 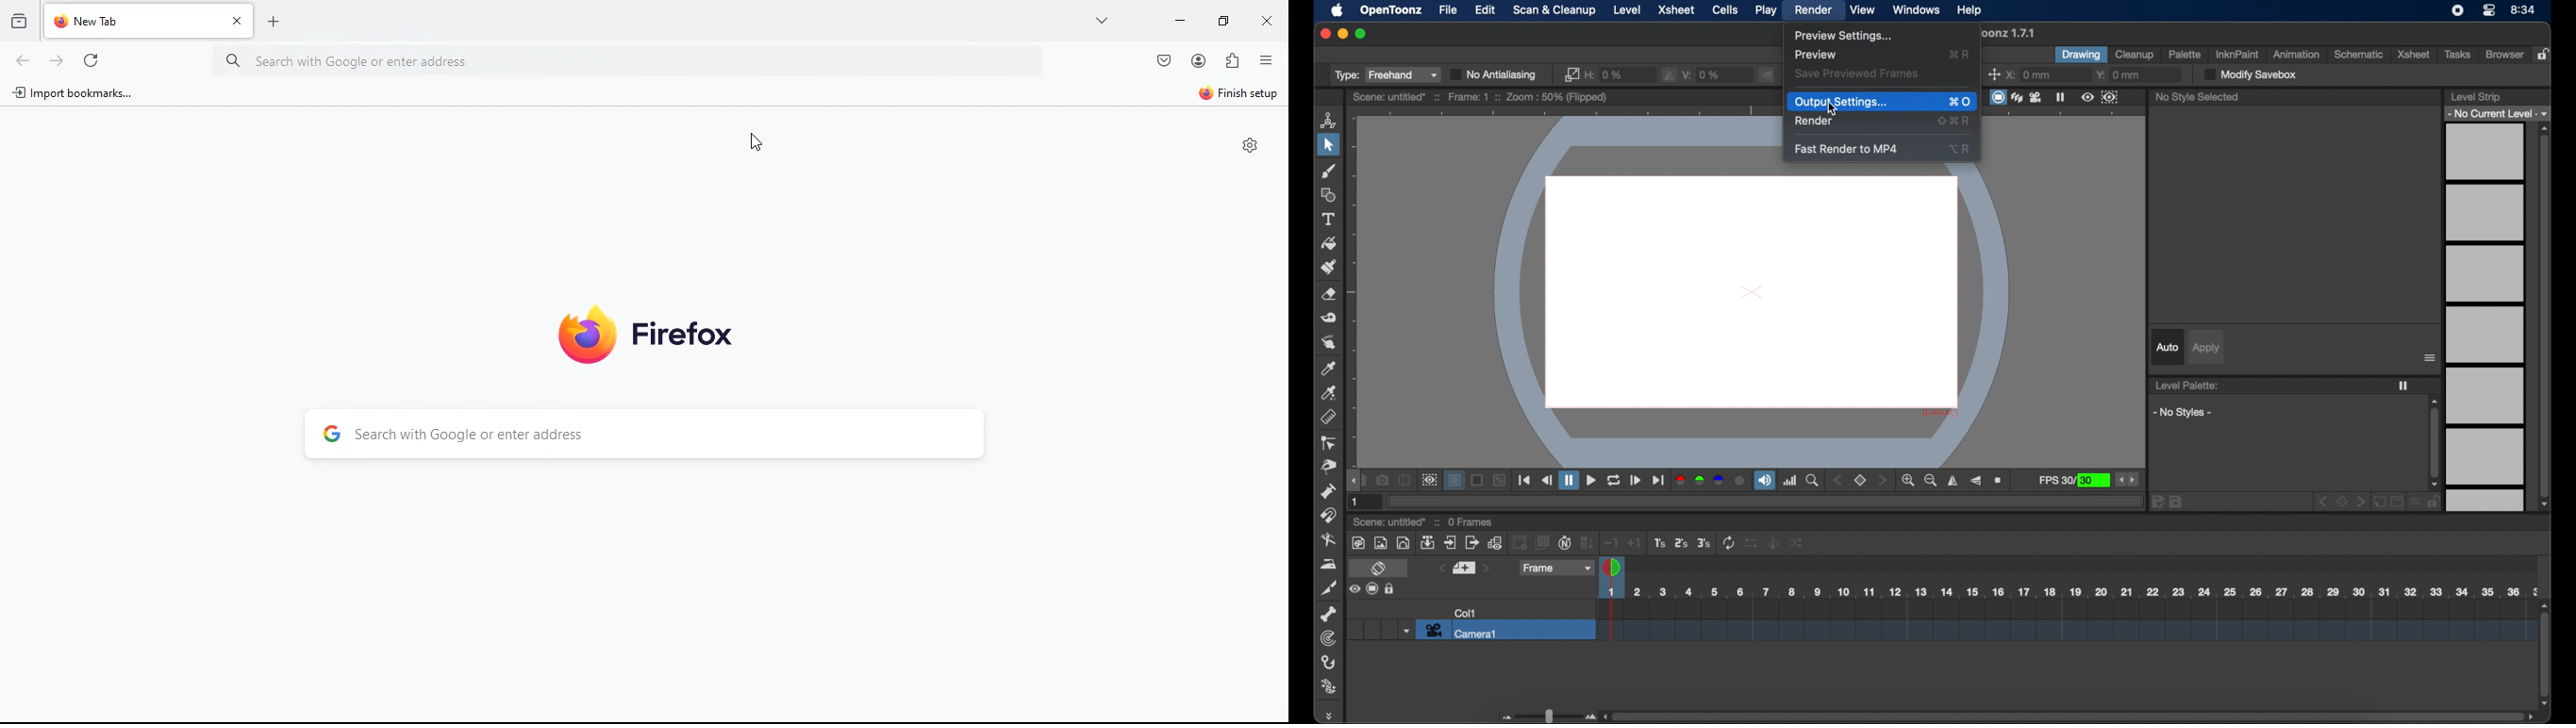 What do you see at coordinates (1329, 589) in the screenshot?
I see `cutter tool` at bounding box center [1329, 589].